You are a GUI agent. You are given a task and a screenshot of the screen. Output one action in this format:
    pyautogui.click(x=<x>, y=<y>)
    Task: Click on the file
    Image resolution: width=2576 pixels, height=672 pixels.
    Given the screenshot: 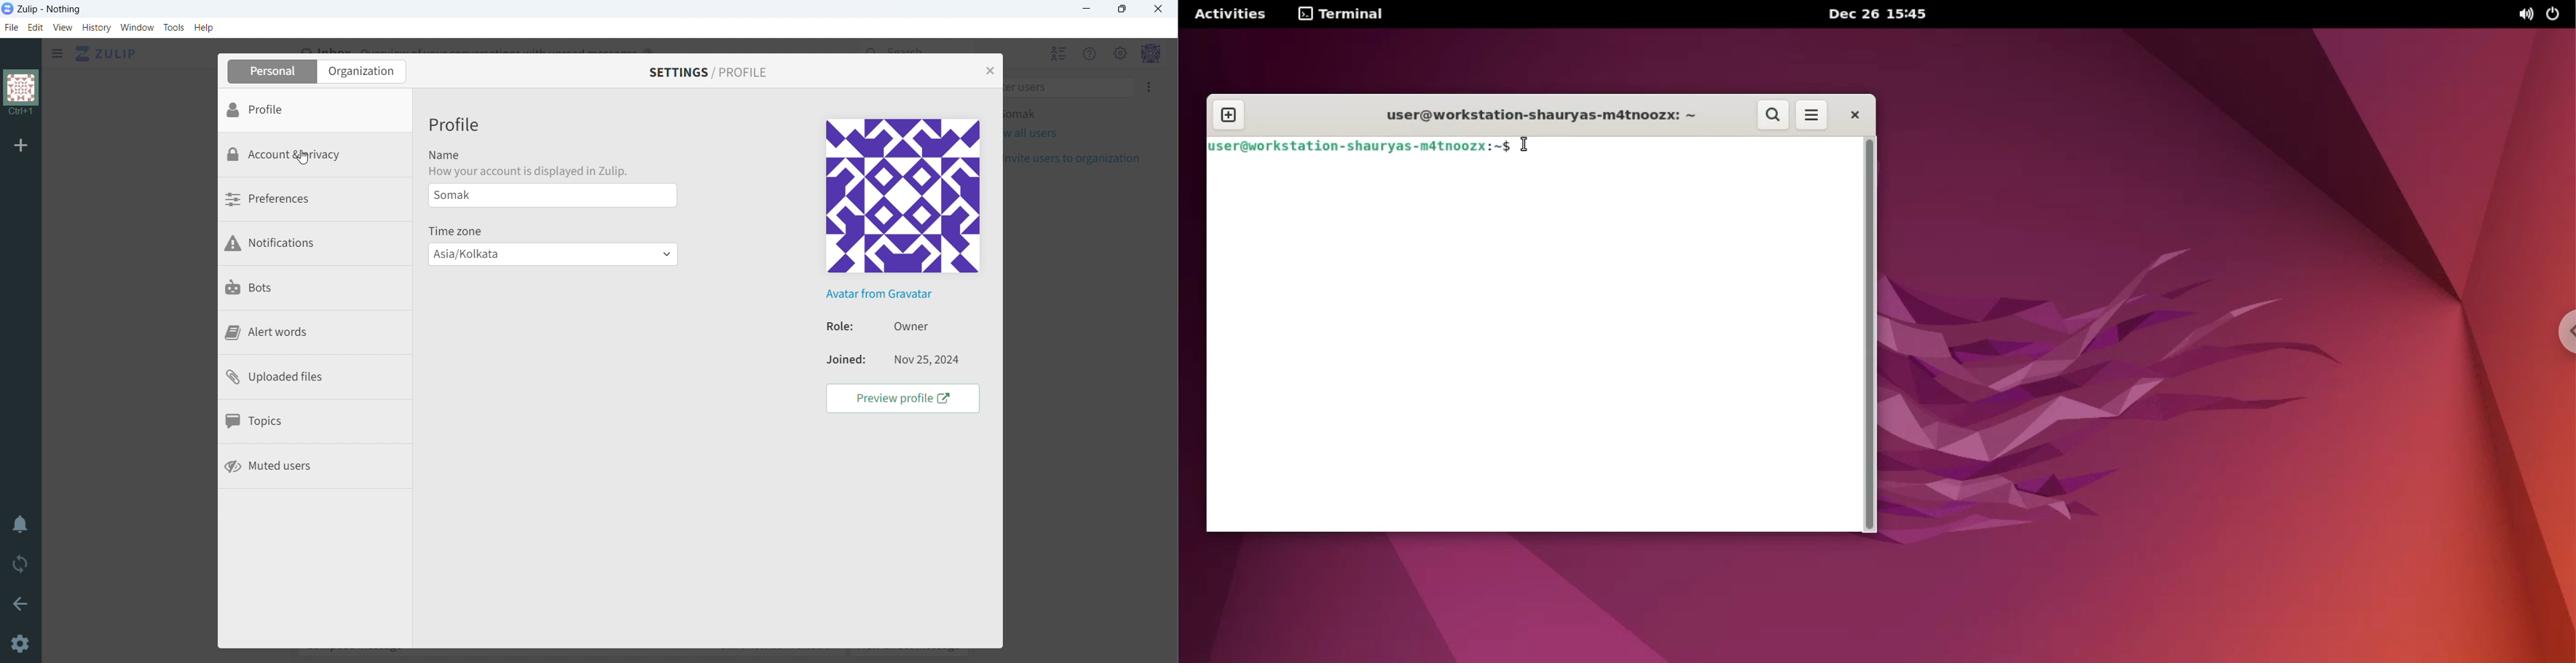 What is the action you would take?
    pyautogui.click(x=12, y=27)
    